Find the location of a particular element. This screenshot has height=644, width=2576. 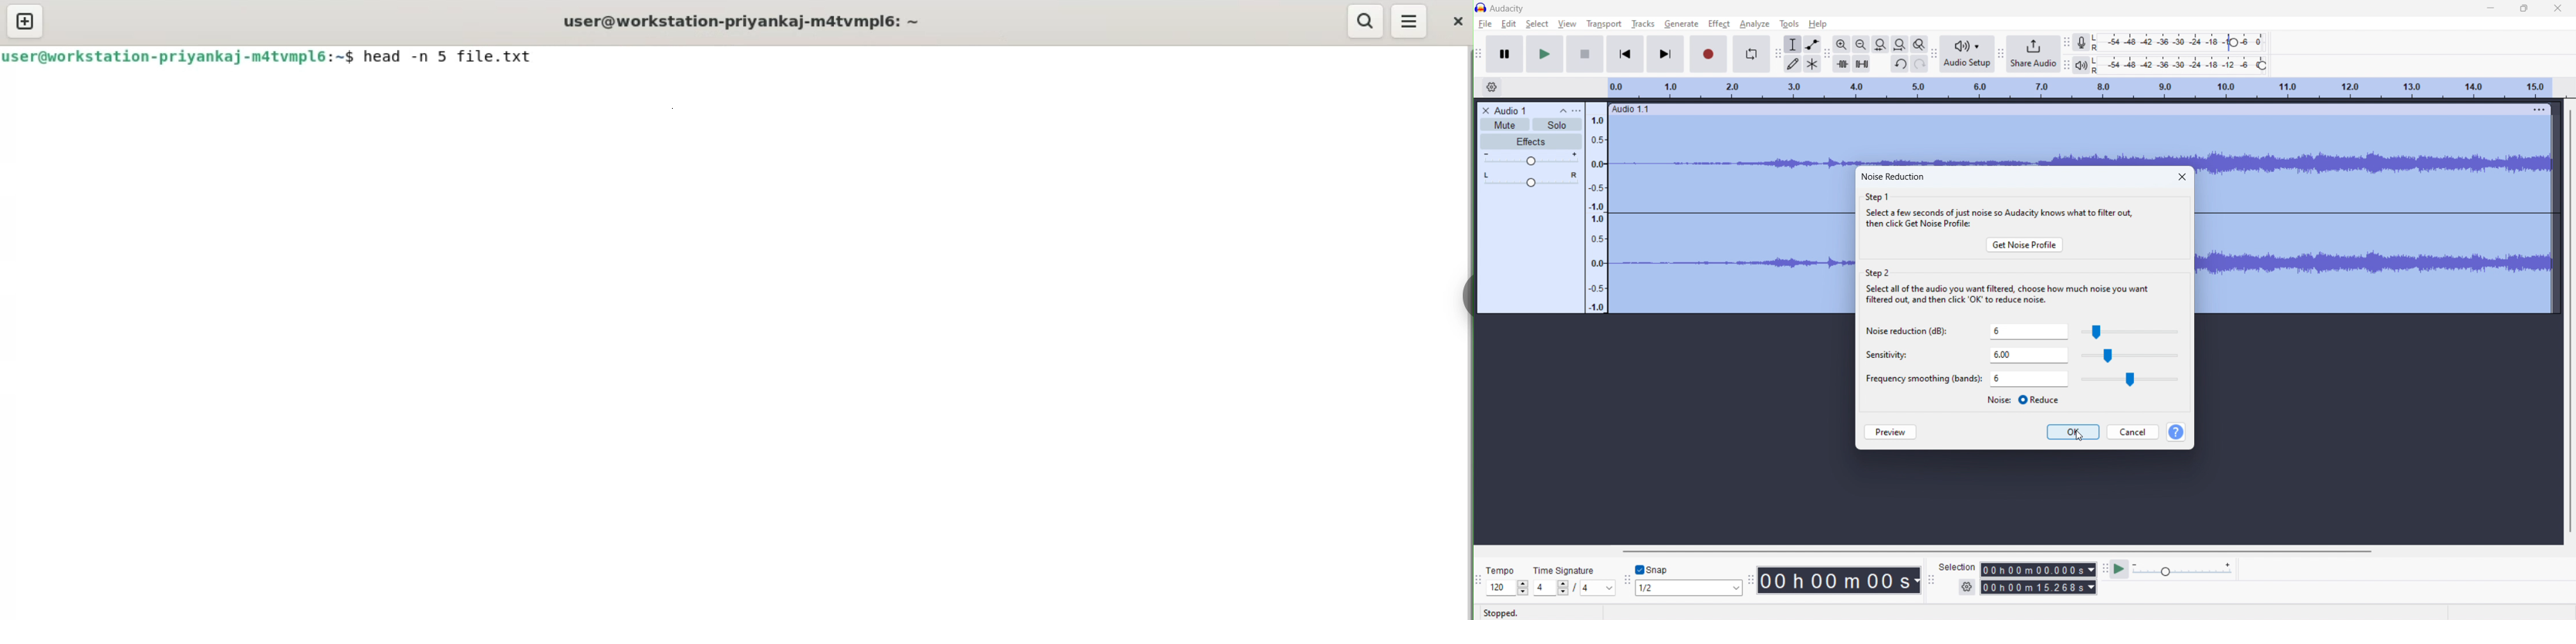

select is located at coordinates (1537, 24).